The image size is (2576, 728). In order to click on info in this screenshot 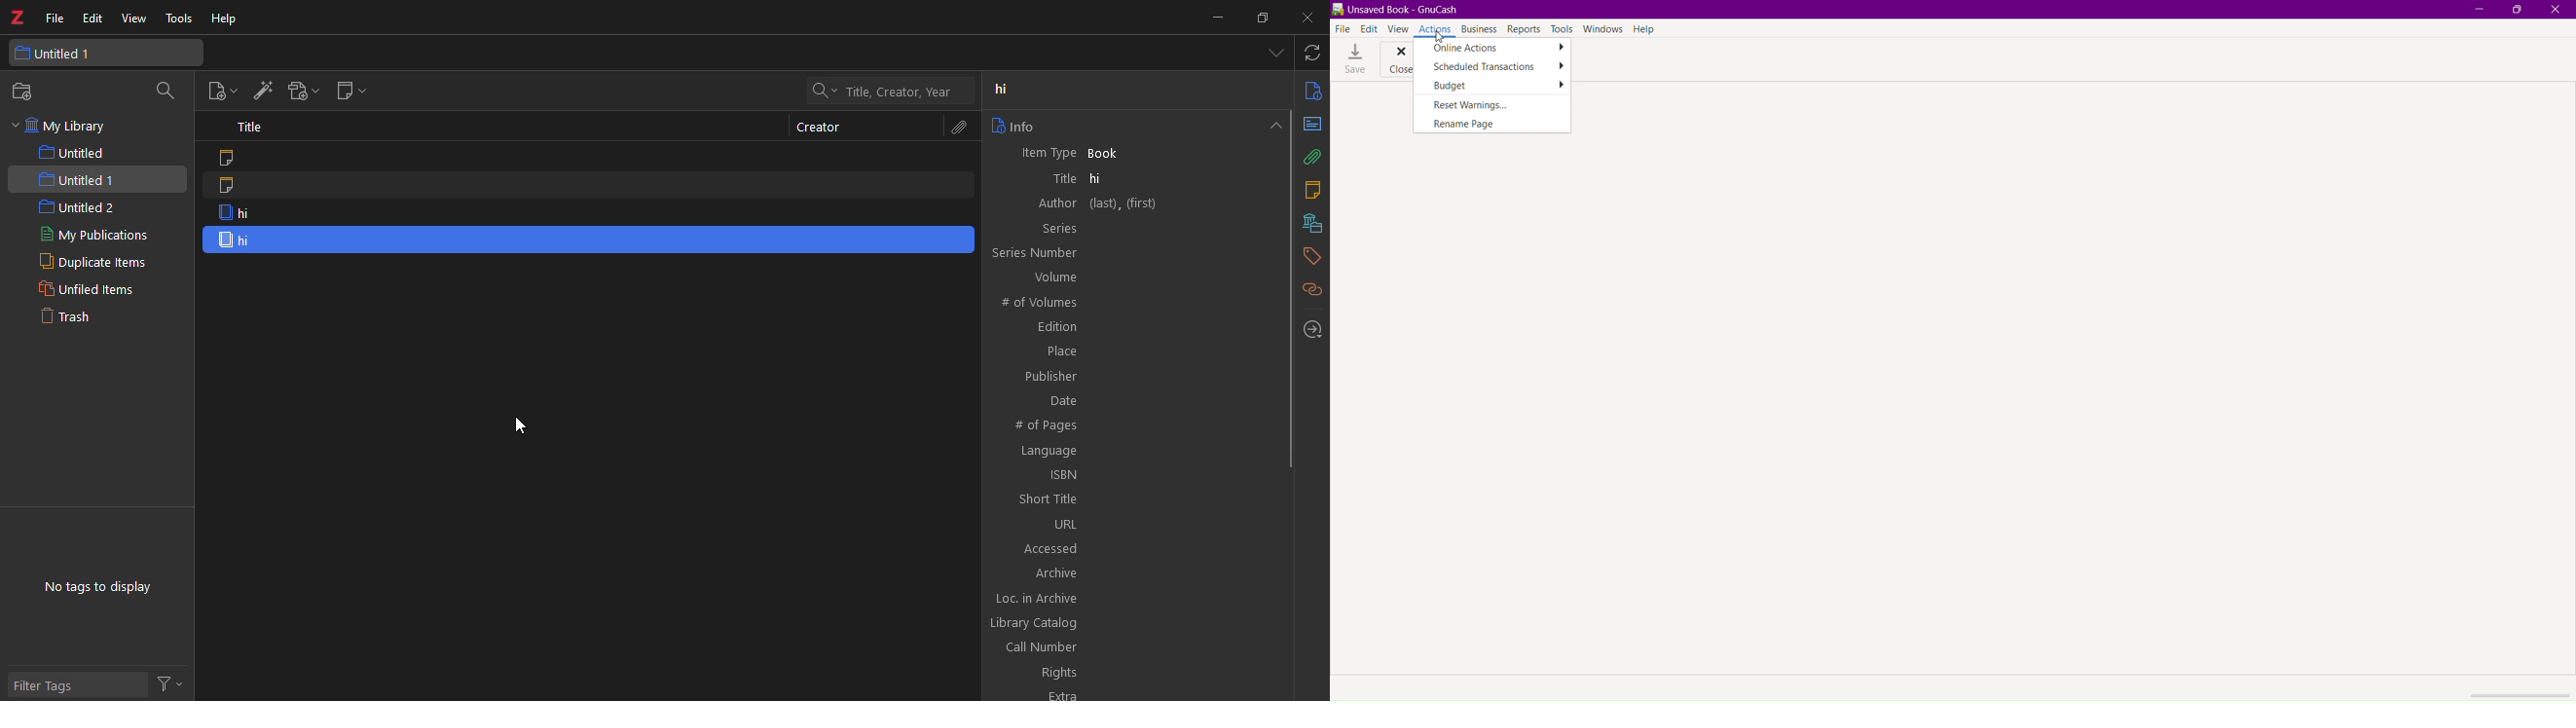, I will do `click(1314, 90)`.